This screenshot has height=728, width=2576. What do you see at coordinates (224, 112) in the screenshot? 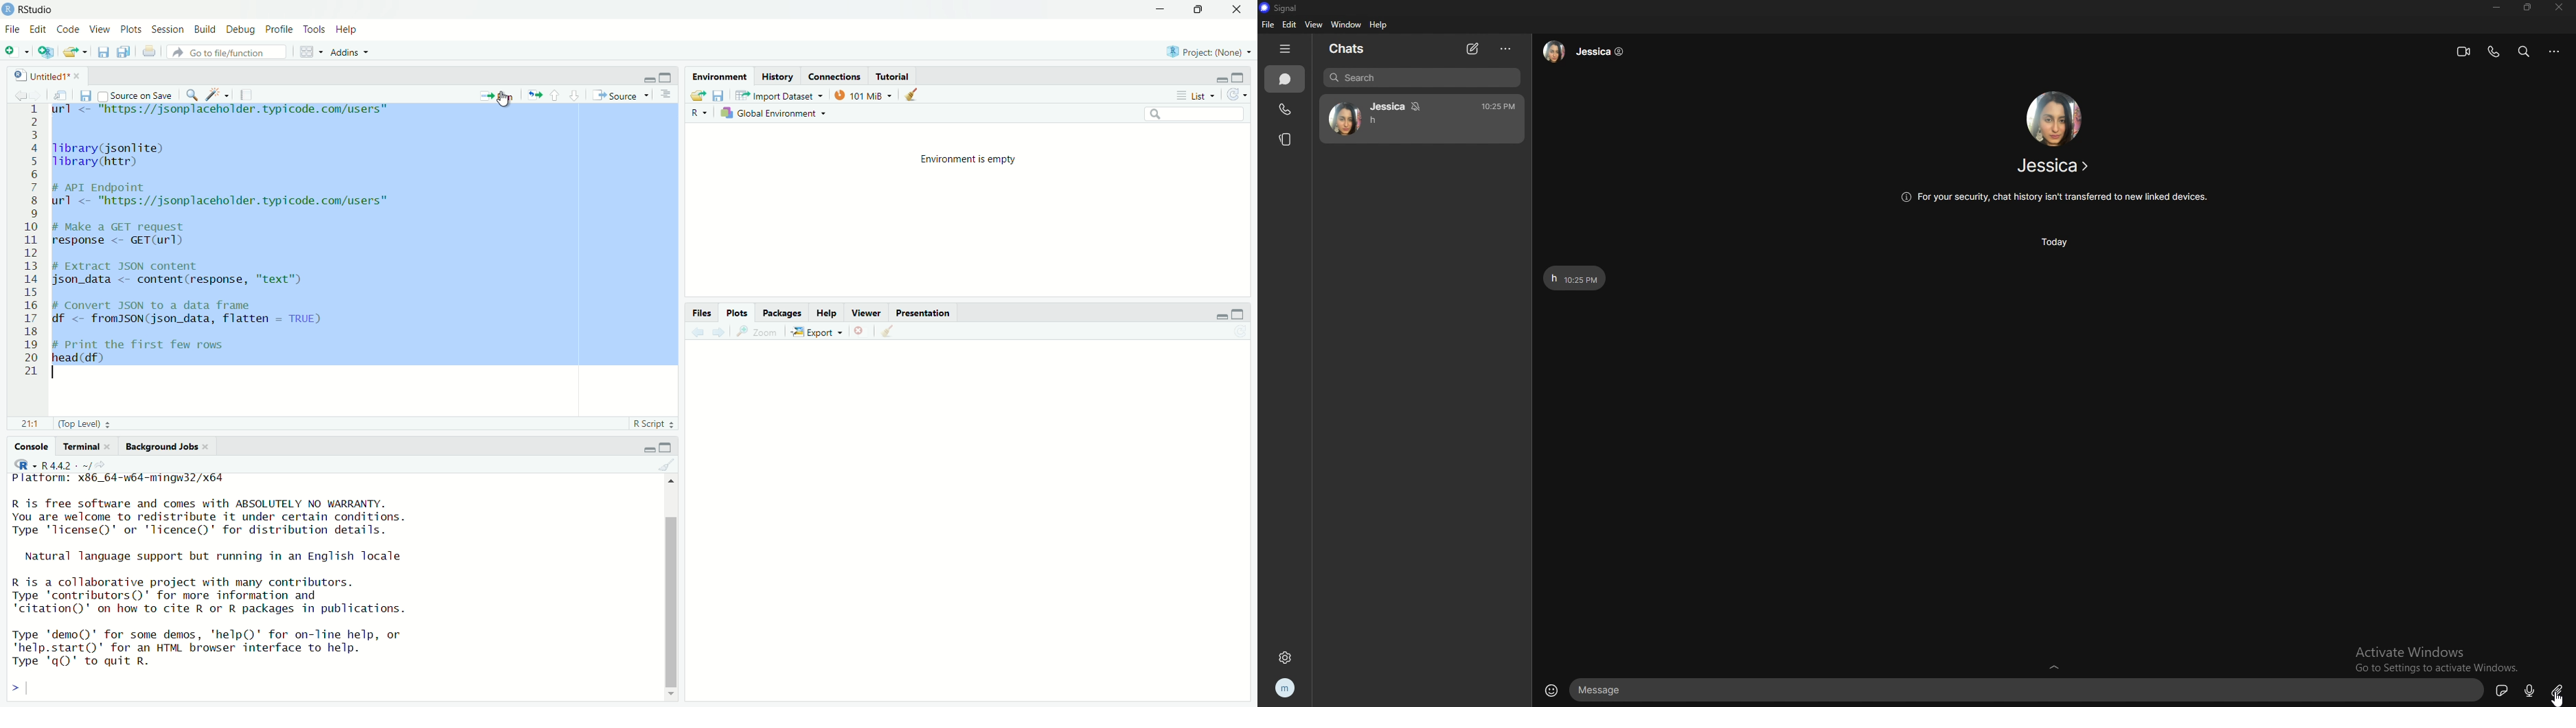
I see `url <- "https://jsonplaceholder.typicode.com/users` at bounding box center [224, 112].